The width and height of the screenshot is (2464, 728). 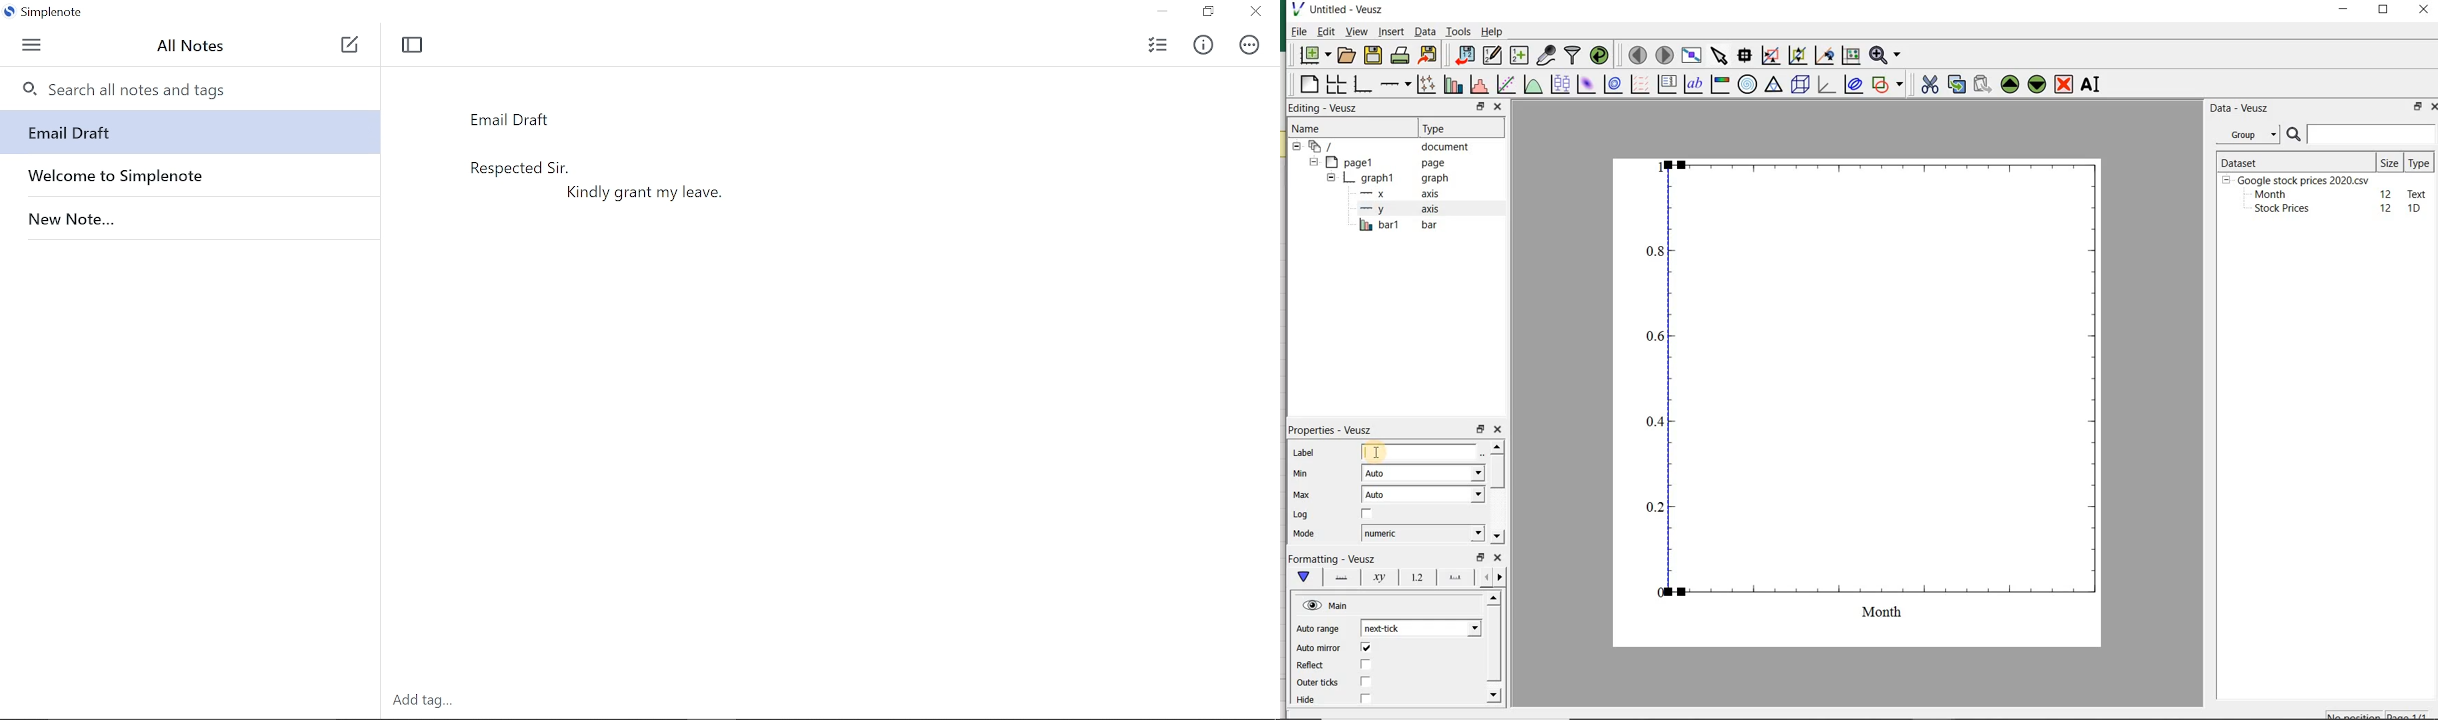 What do you see at coordinates (1453, 579) in the screenshot?
I see `major ticks` at bounding box center [1453, 579].